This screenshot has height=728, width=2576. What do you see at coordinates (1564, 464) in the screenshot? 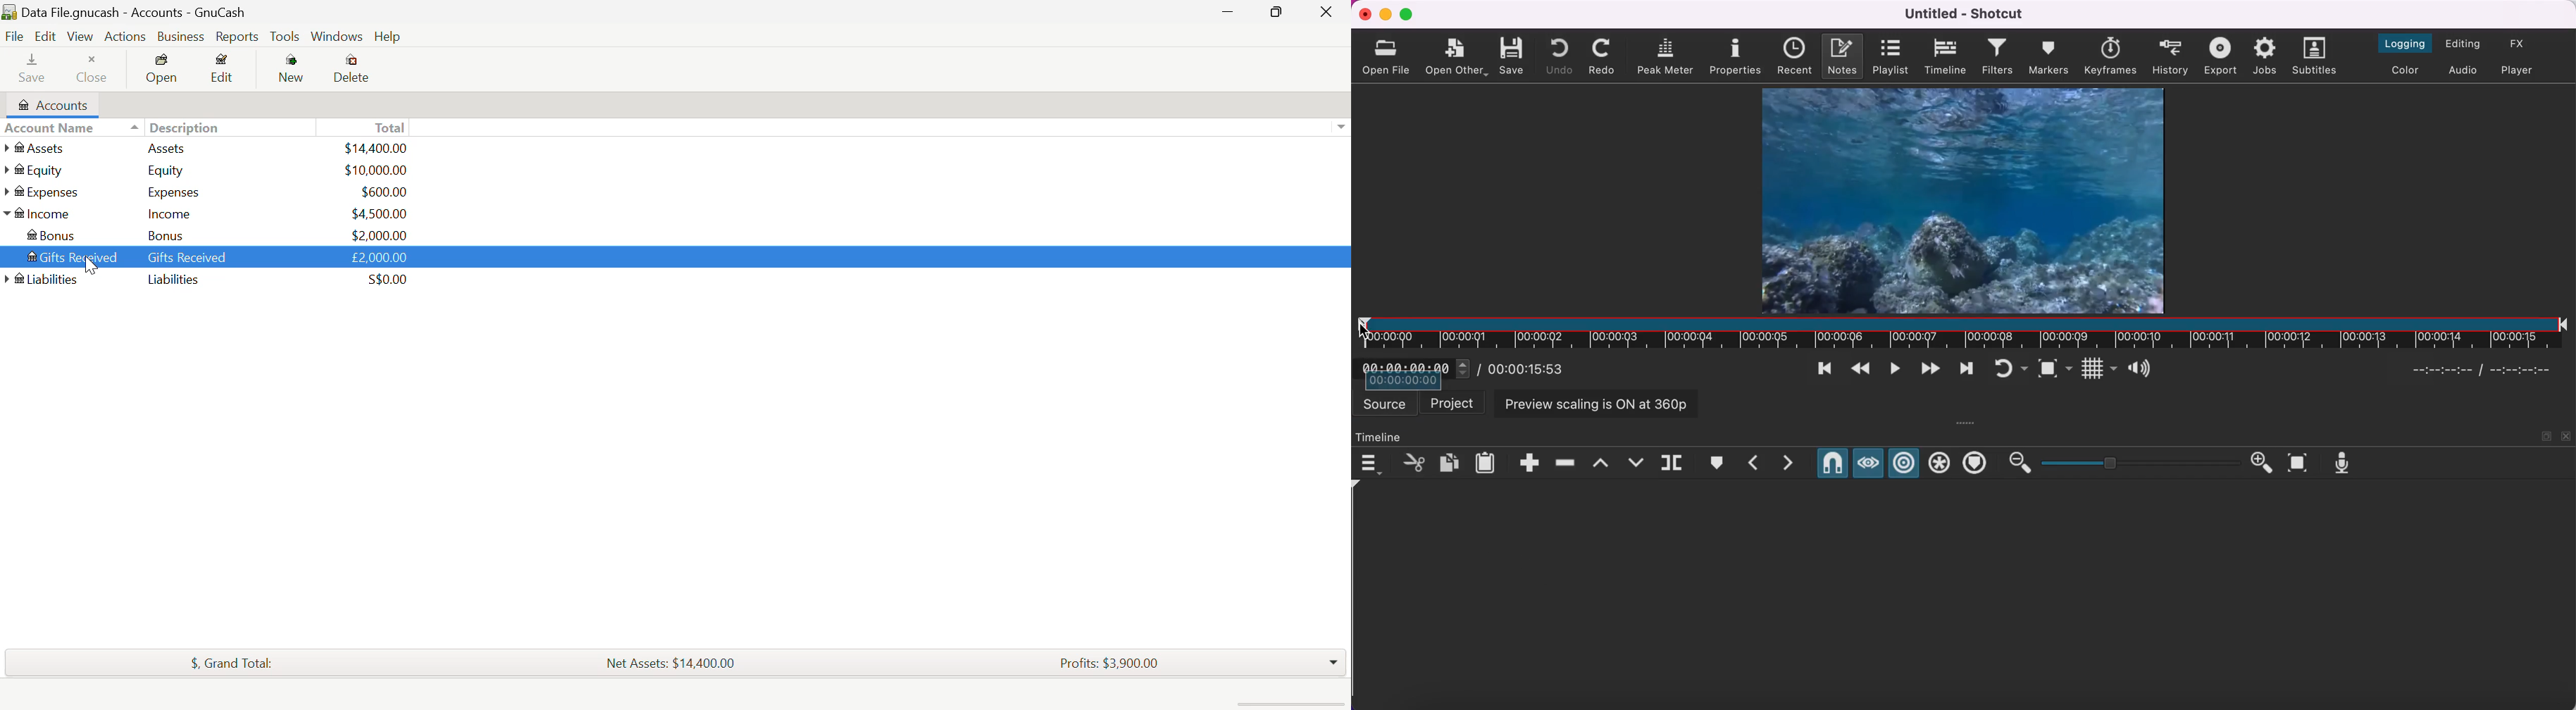
I see `ripple delete` at bounding box center [1564, 464].